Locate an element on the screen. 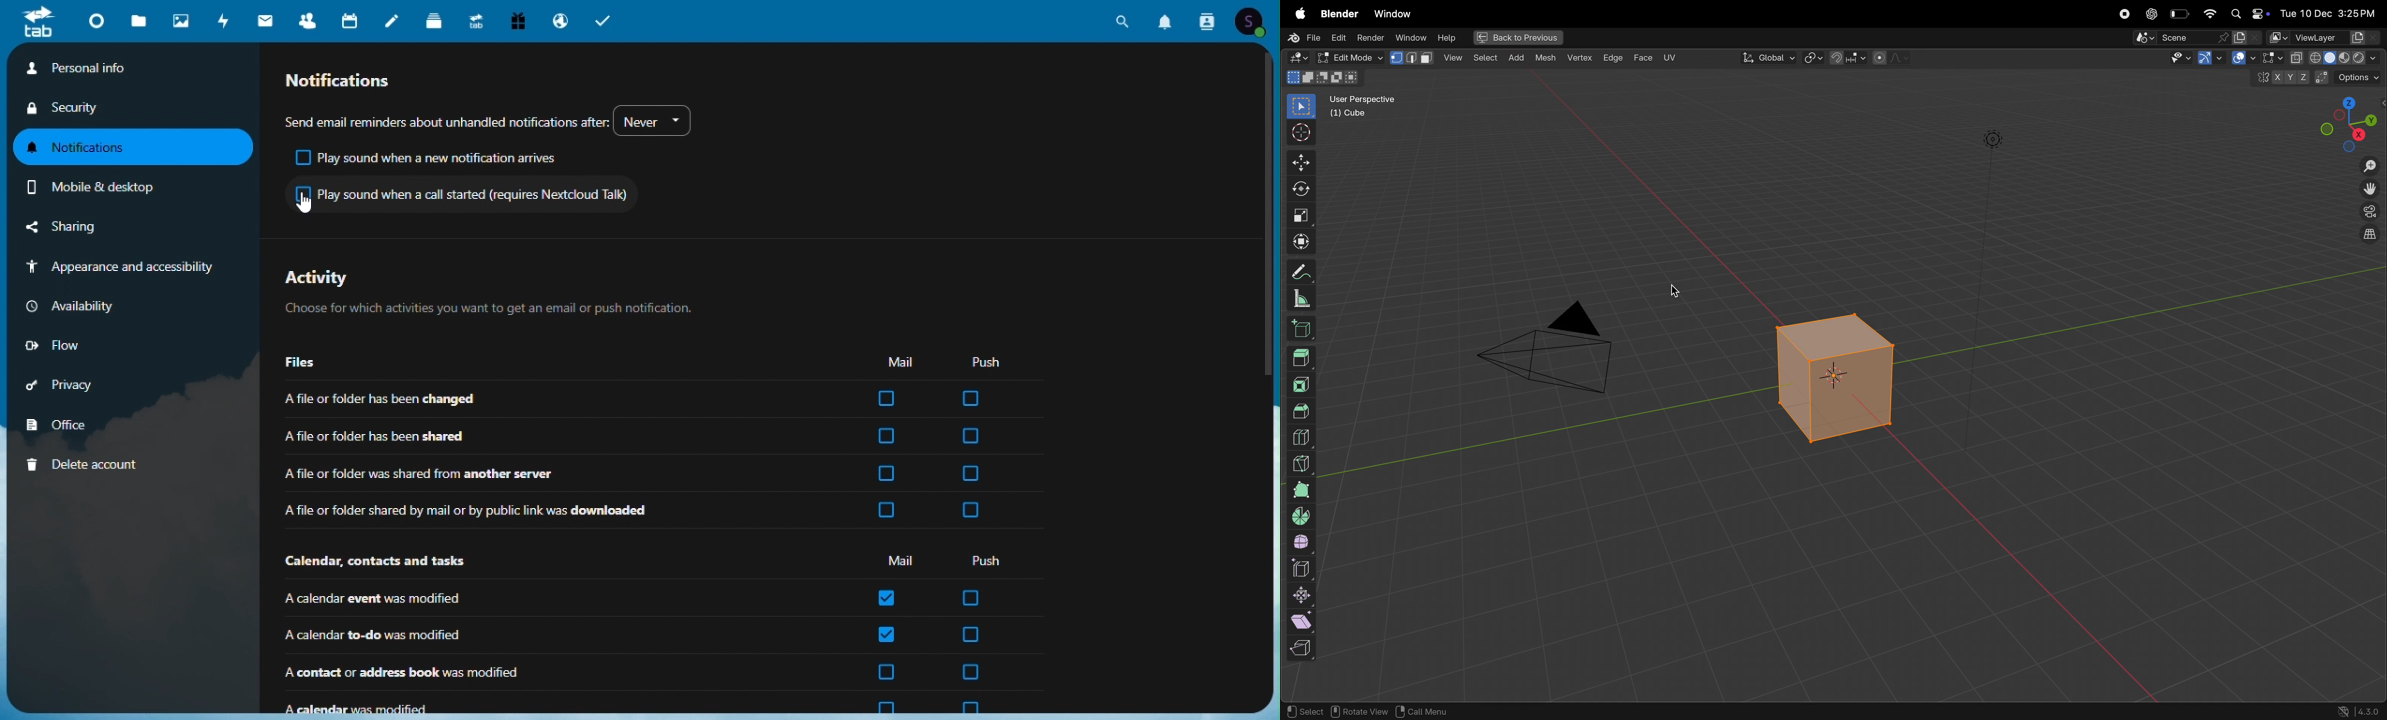 This screenshot has width=2408, height=728. Dashboard is located at coordinates (95, 24).